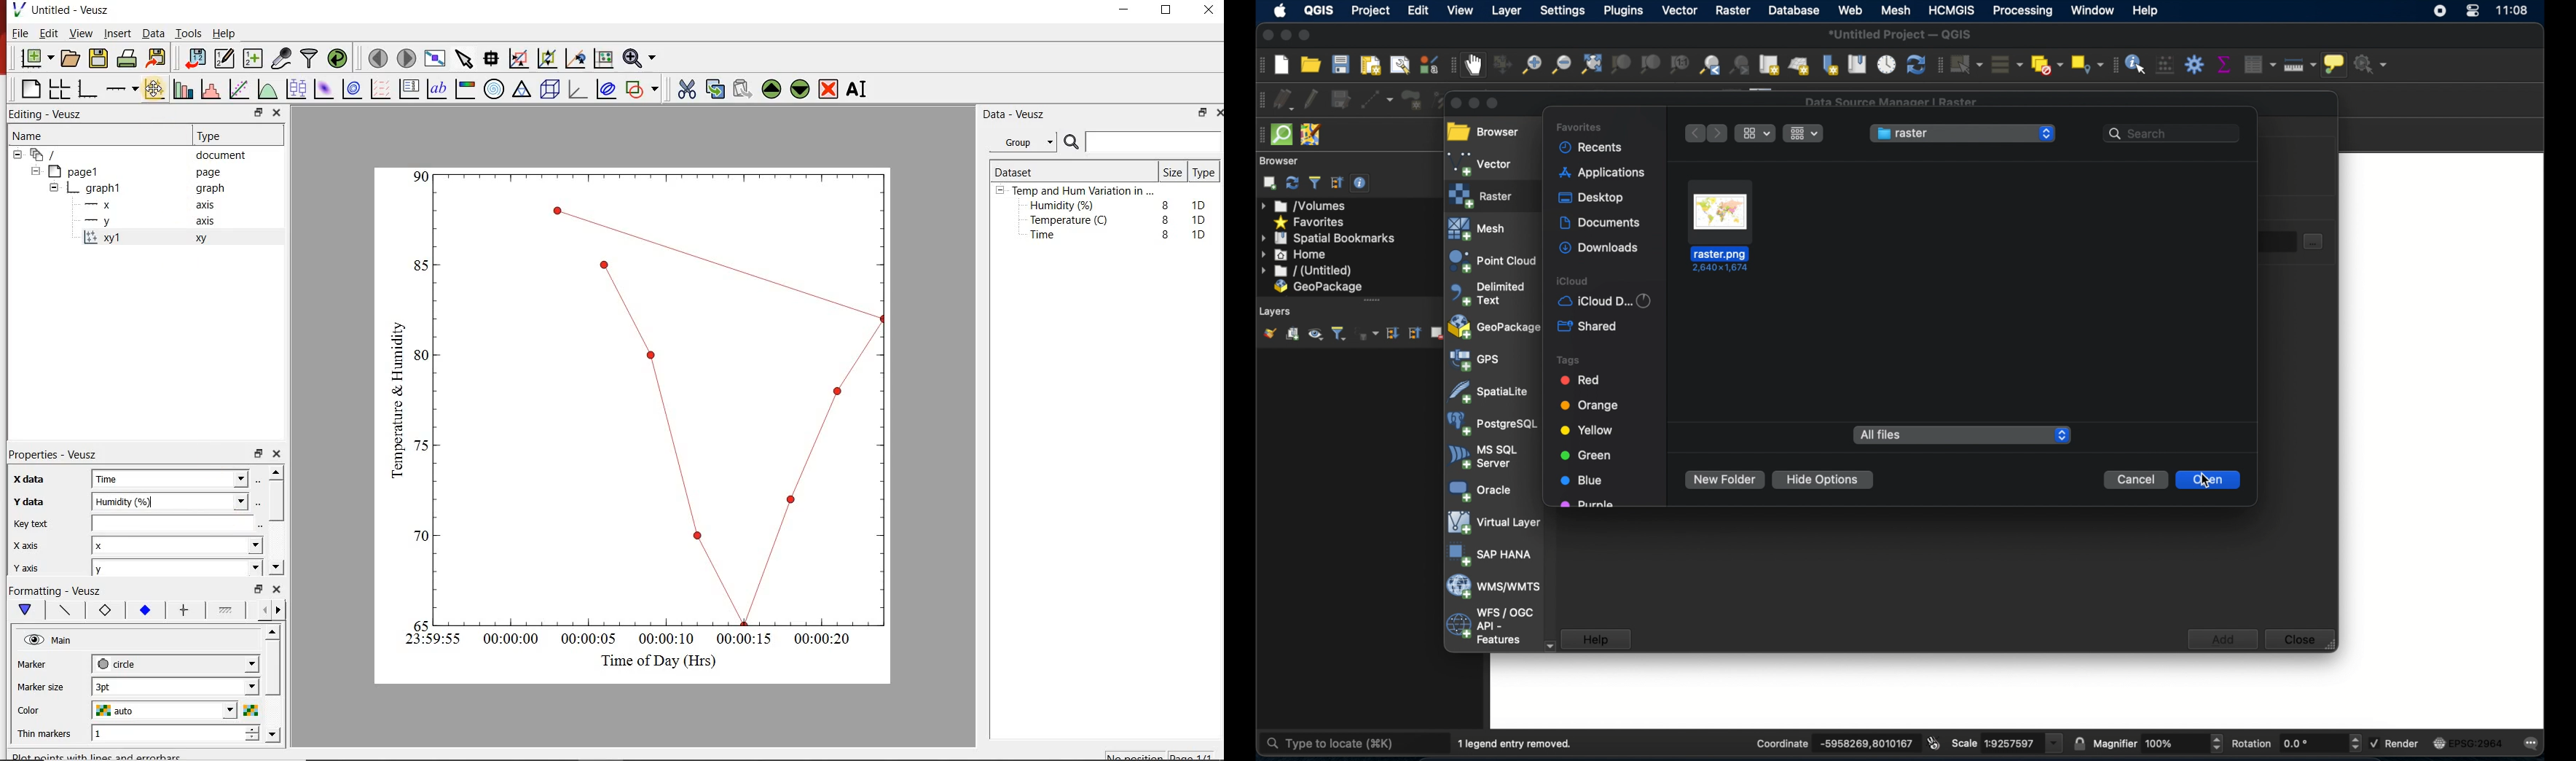 This screenshot has width=2576, height=784. What do you see at coordinates (1780, 743) in the screenshot?
I see `coordinate` at bounding box center [1780, 743].